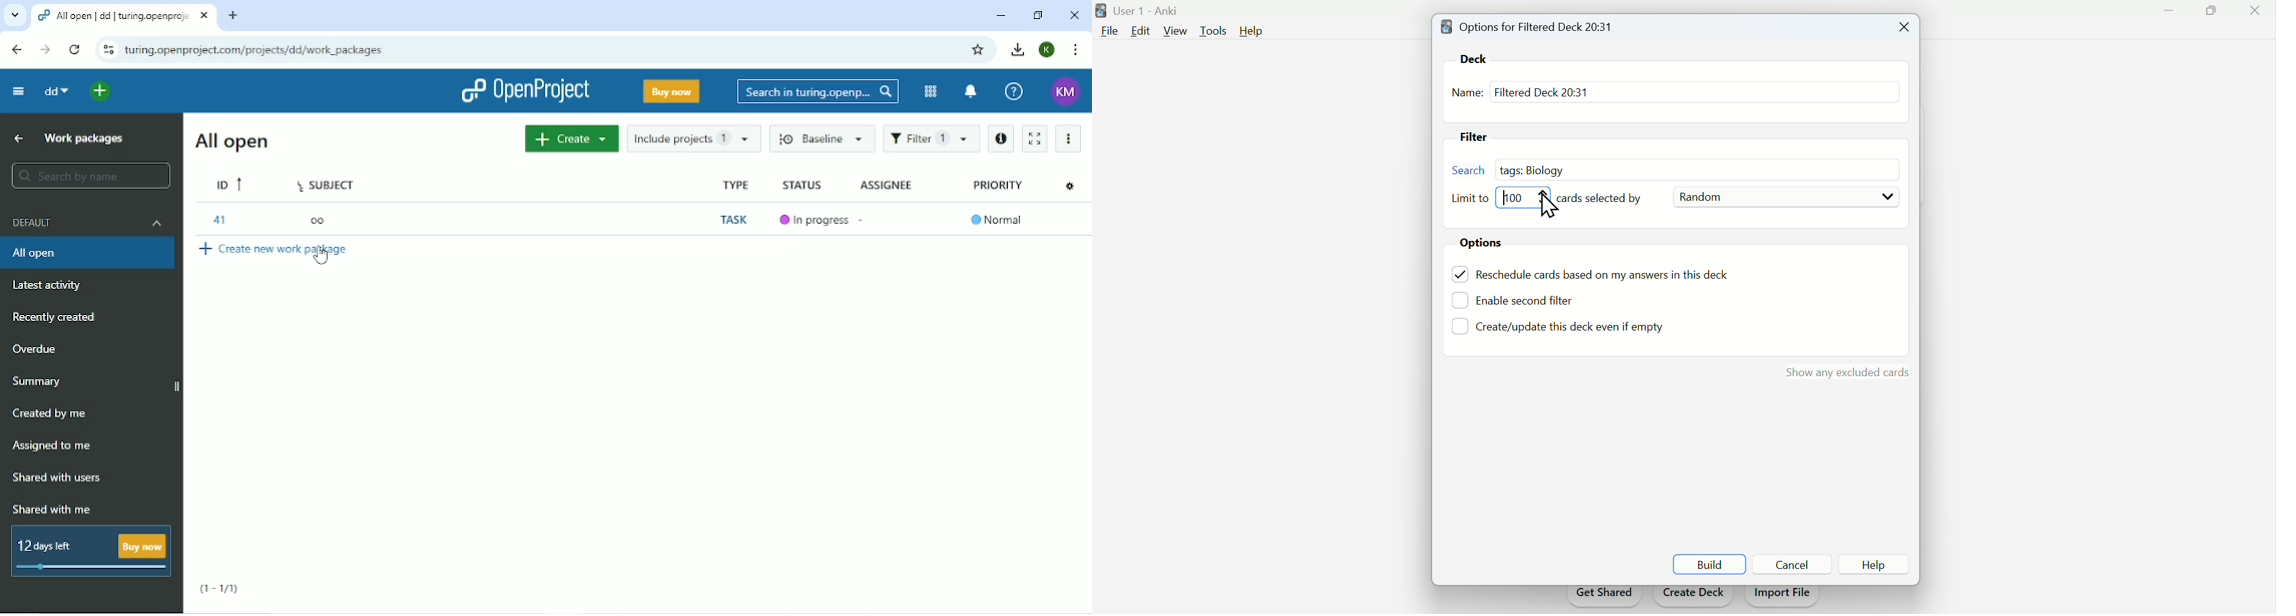  I want to click on Filtered deck 20: 31, so click(1541, 91).